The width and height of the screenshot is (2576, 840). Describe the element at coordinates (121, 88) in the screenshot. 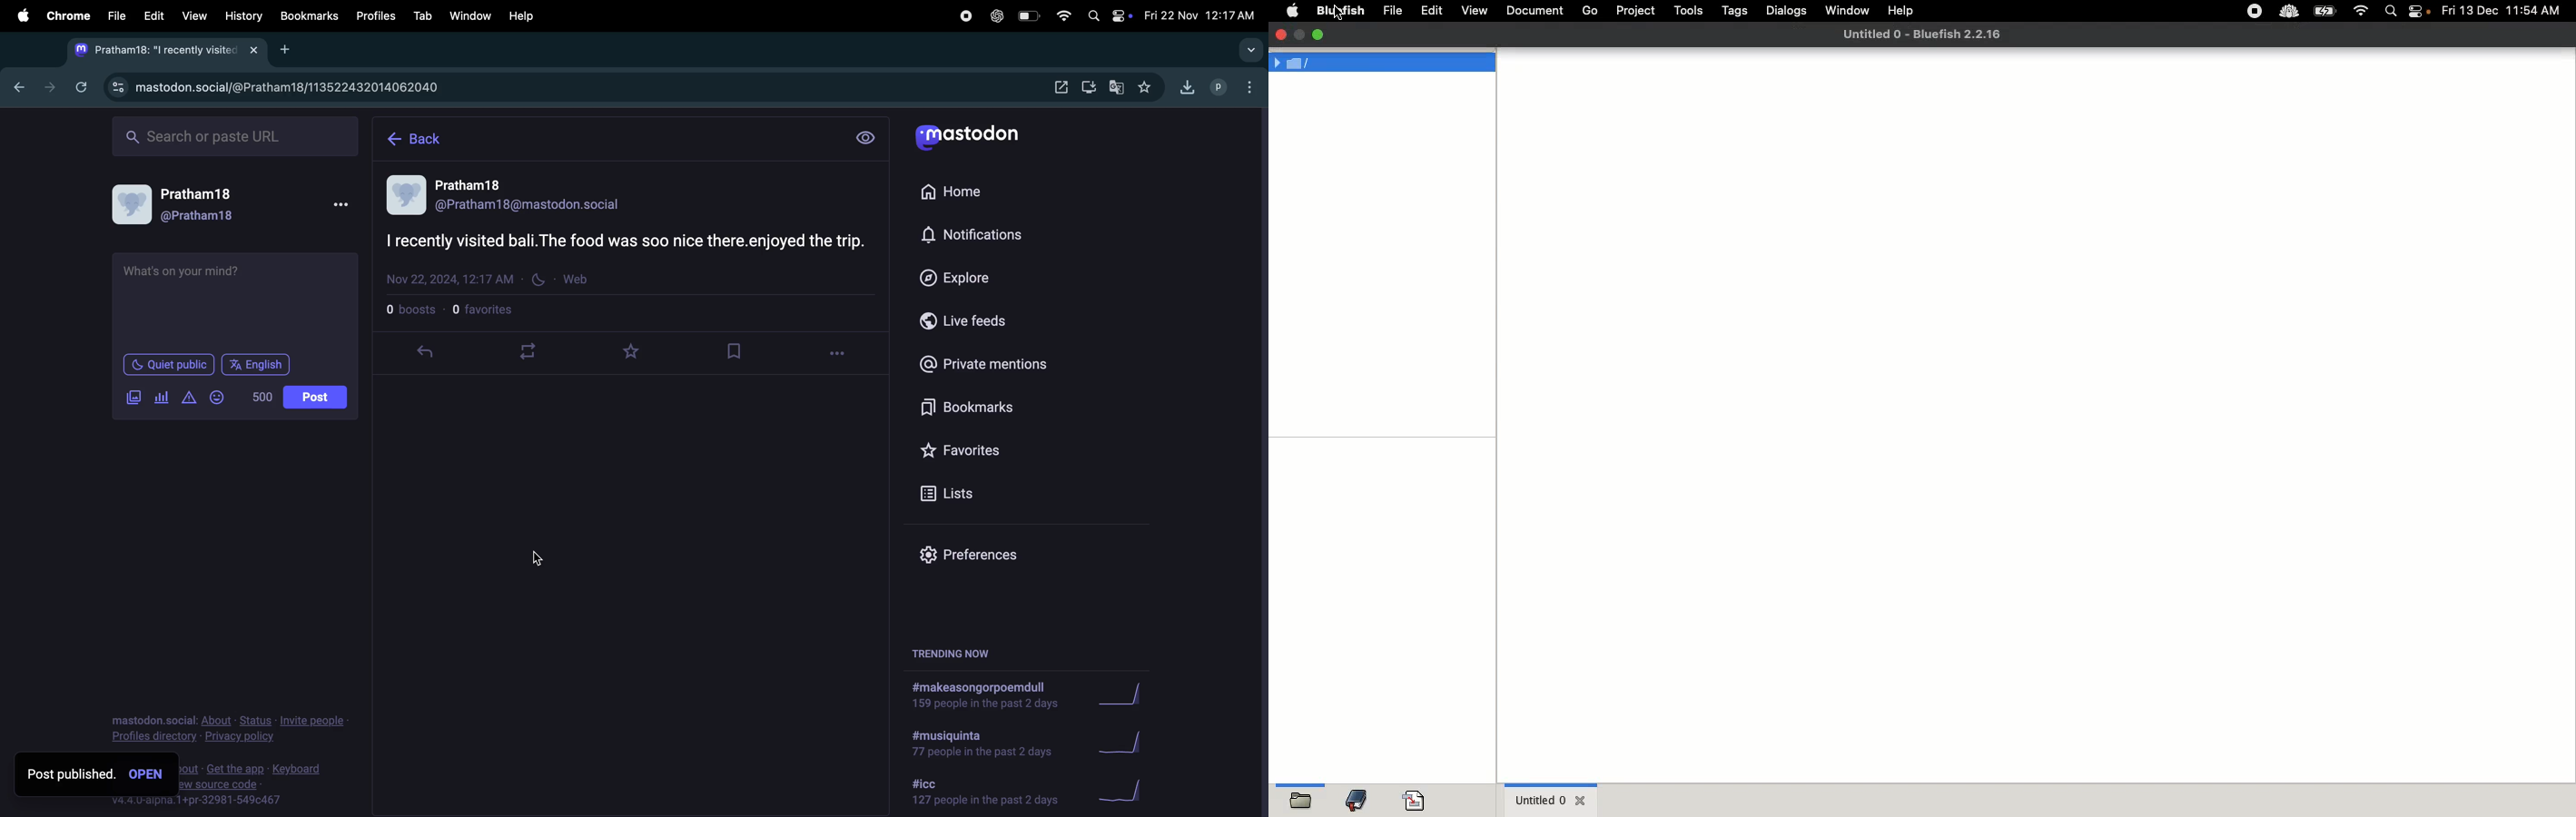

I see `view site information` at that location.